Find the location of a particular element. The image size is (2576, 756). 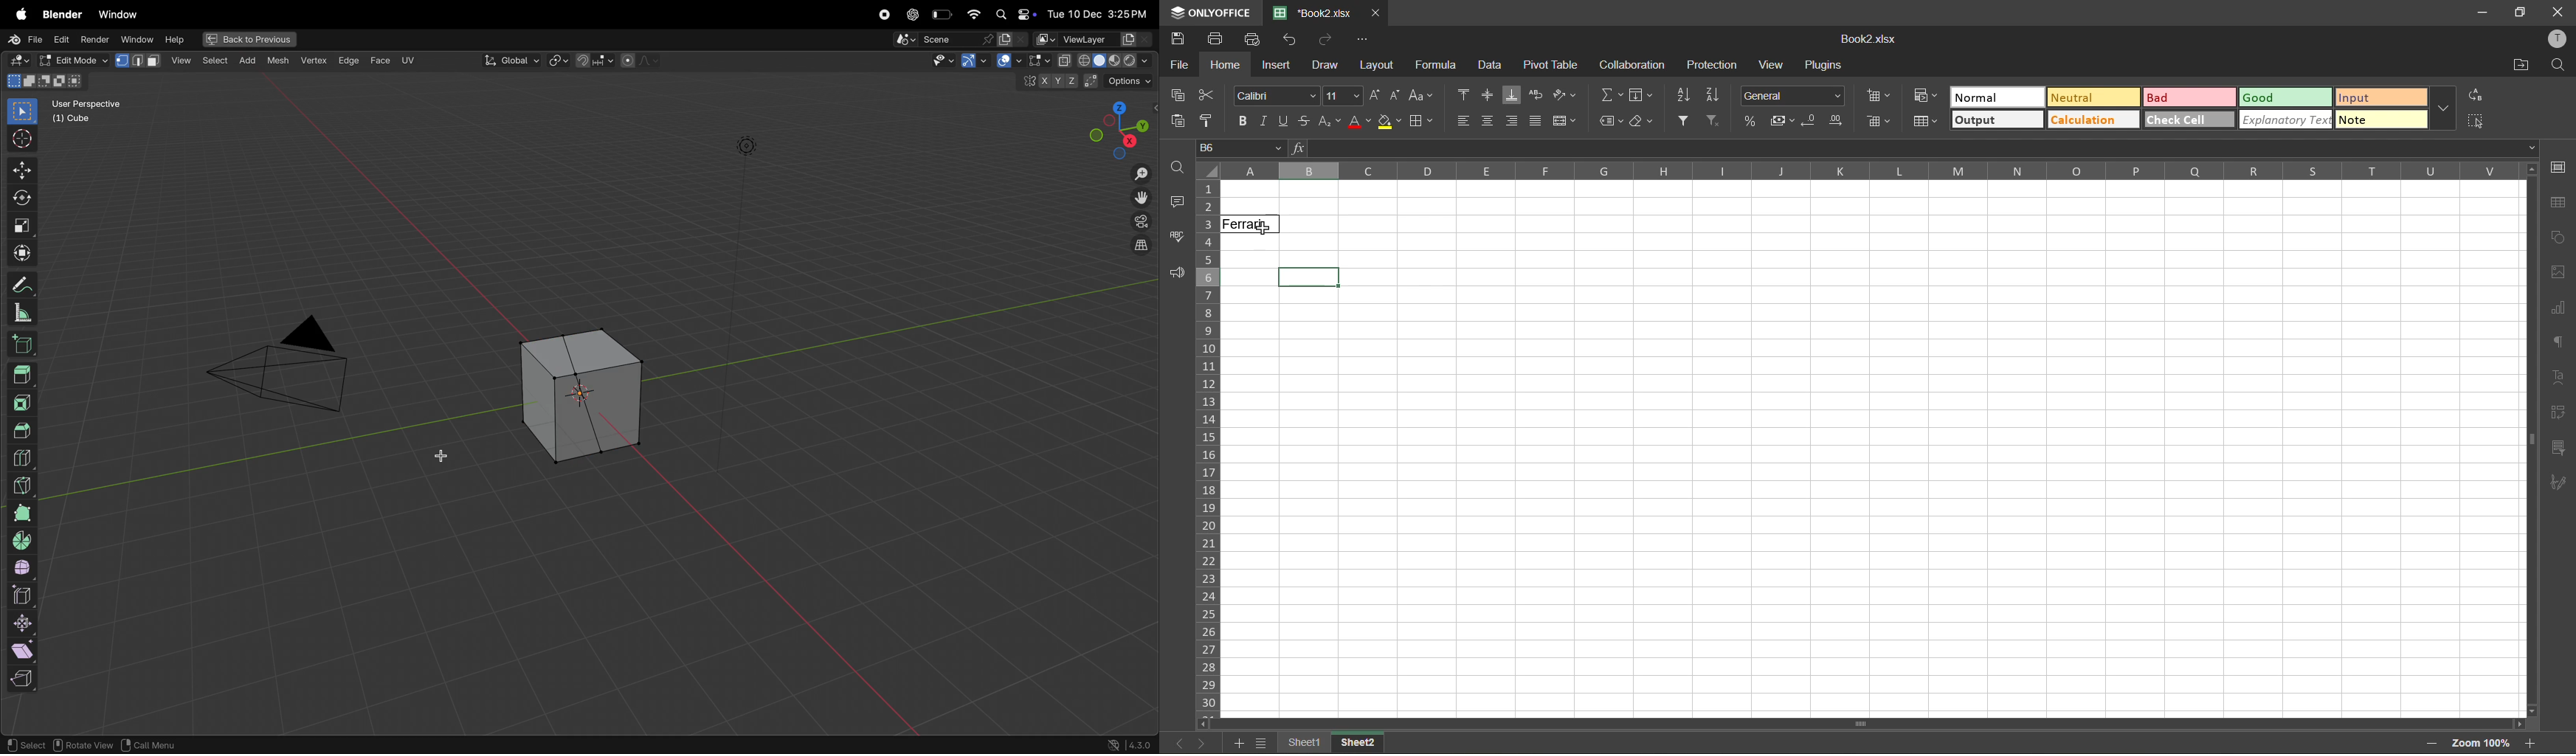

change case is located at coordinates (1422, 97).